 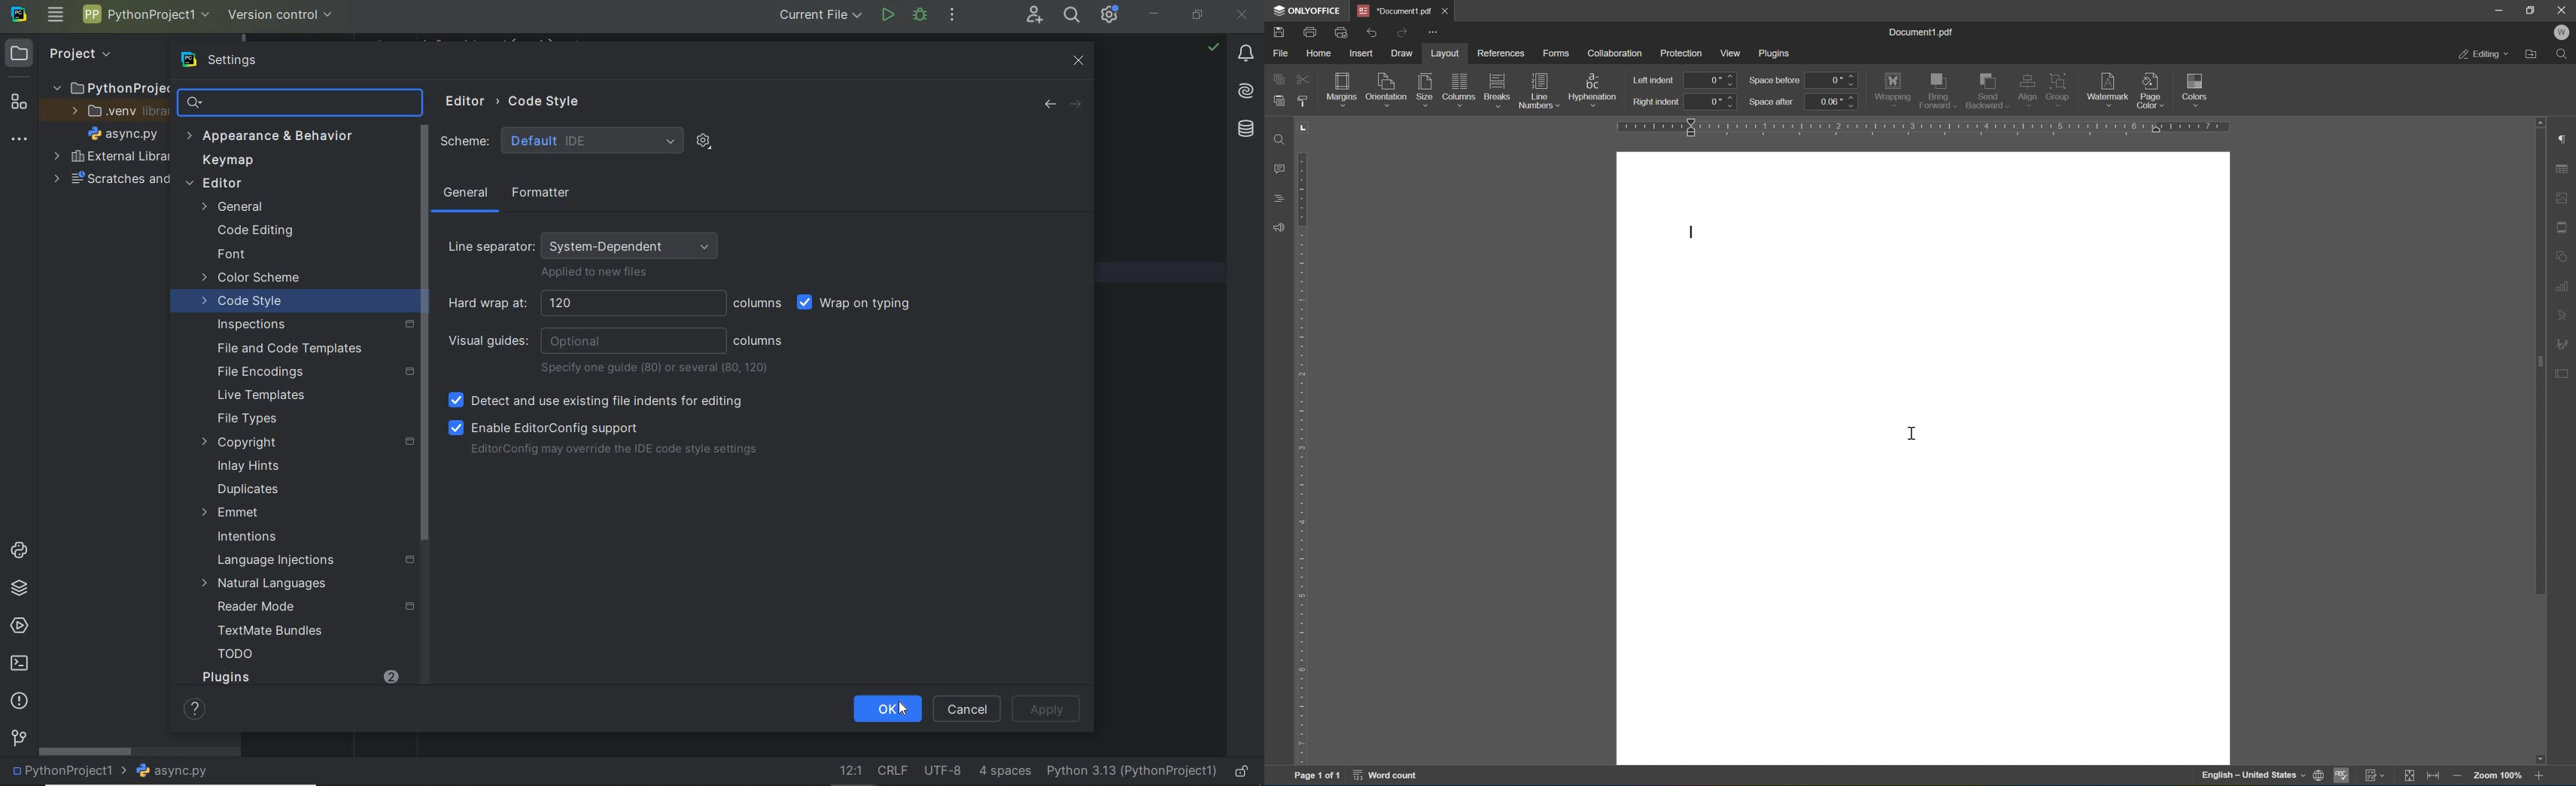 What do you see at coordinates (2061, 87) in the screenshot?
I see `group` at bounding box center [2061, 87].